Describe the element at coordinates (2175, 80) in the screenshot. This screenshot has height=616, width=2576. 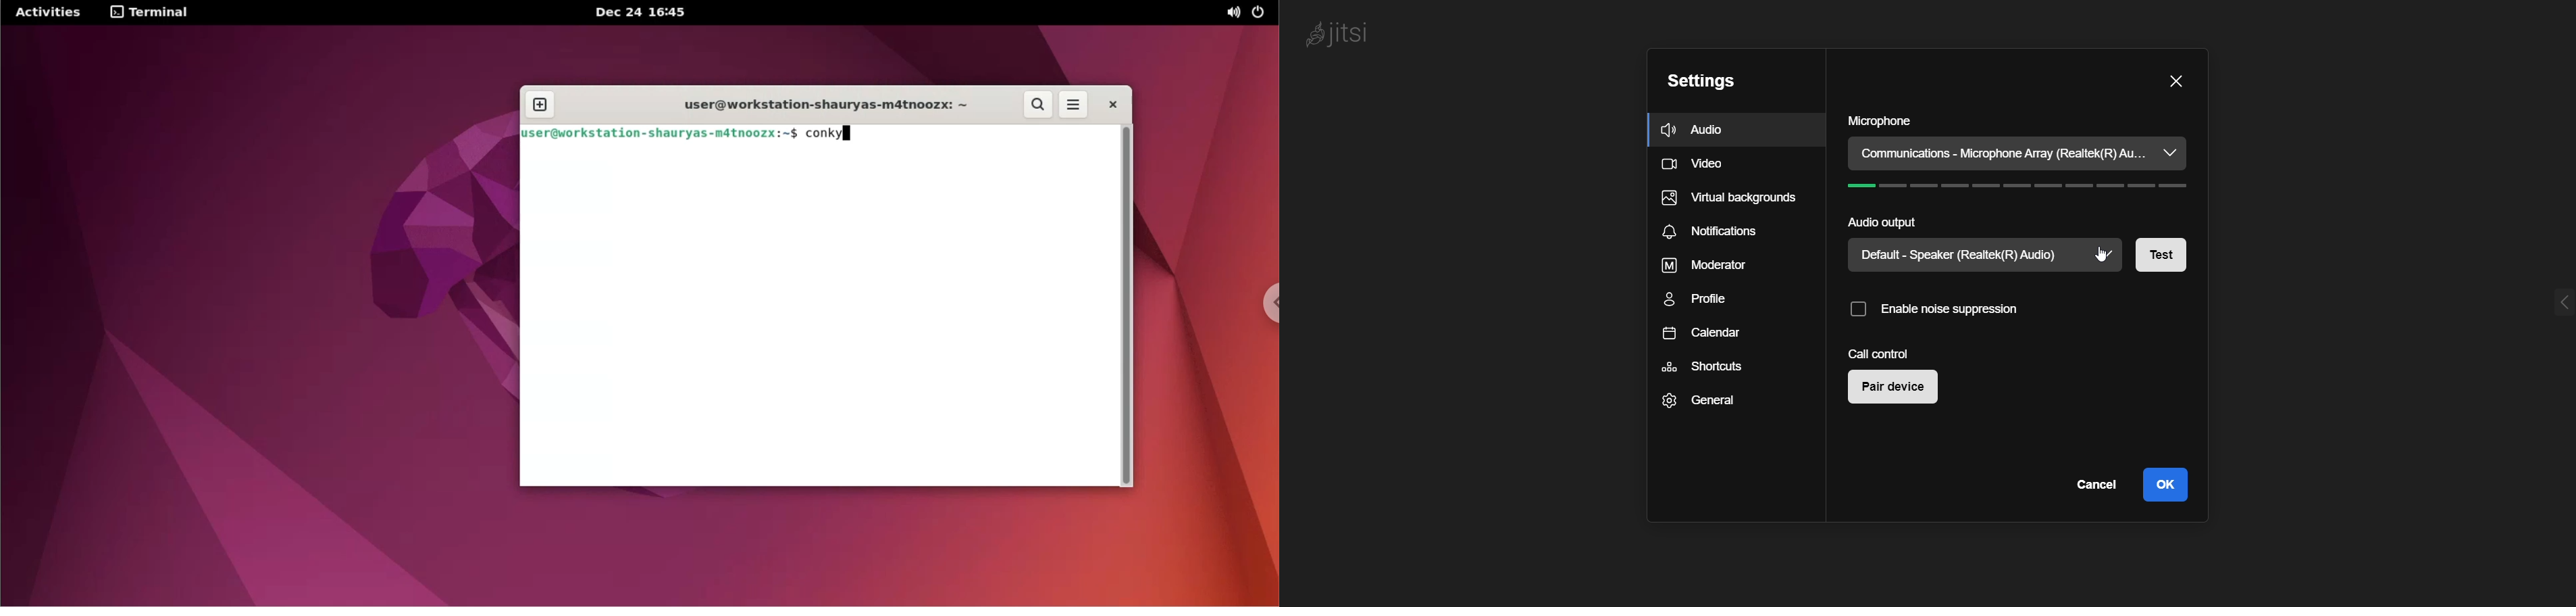
I see `close dialog` at that location.